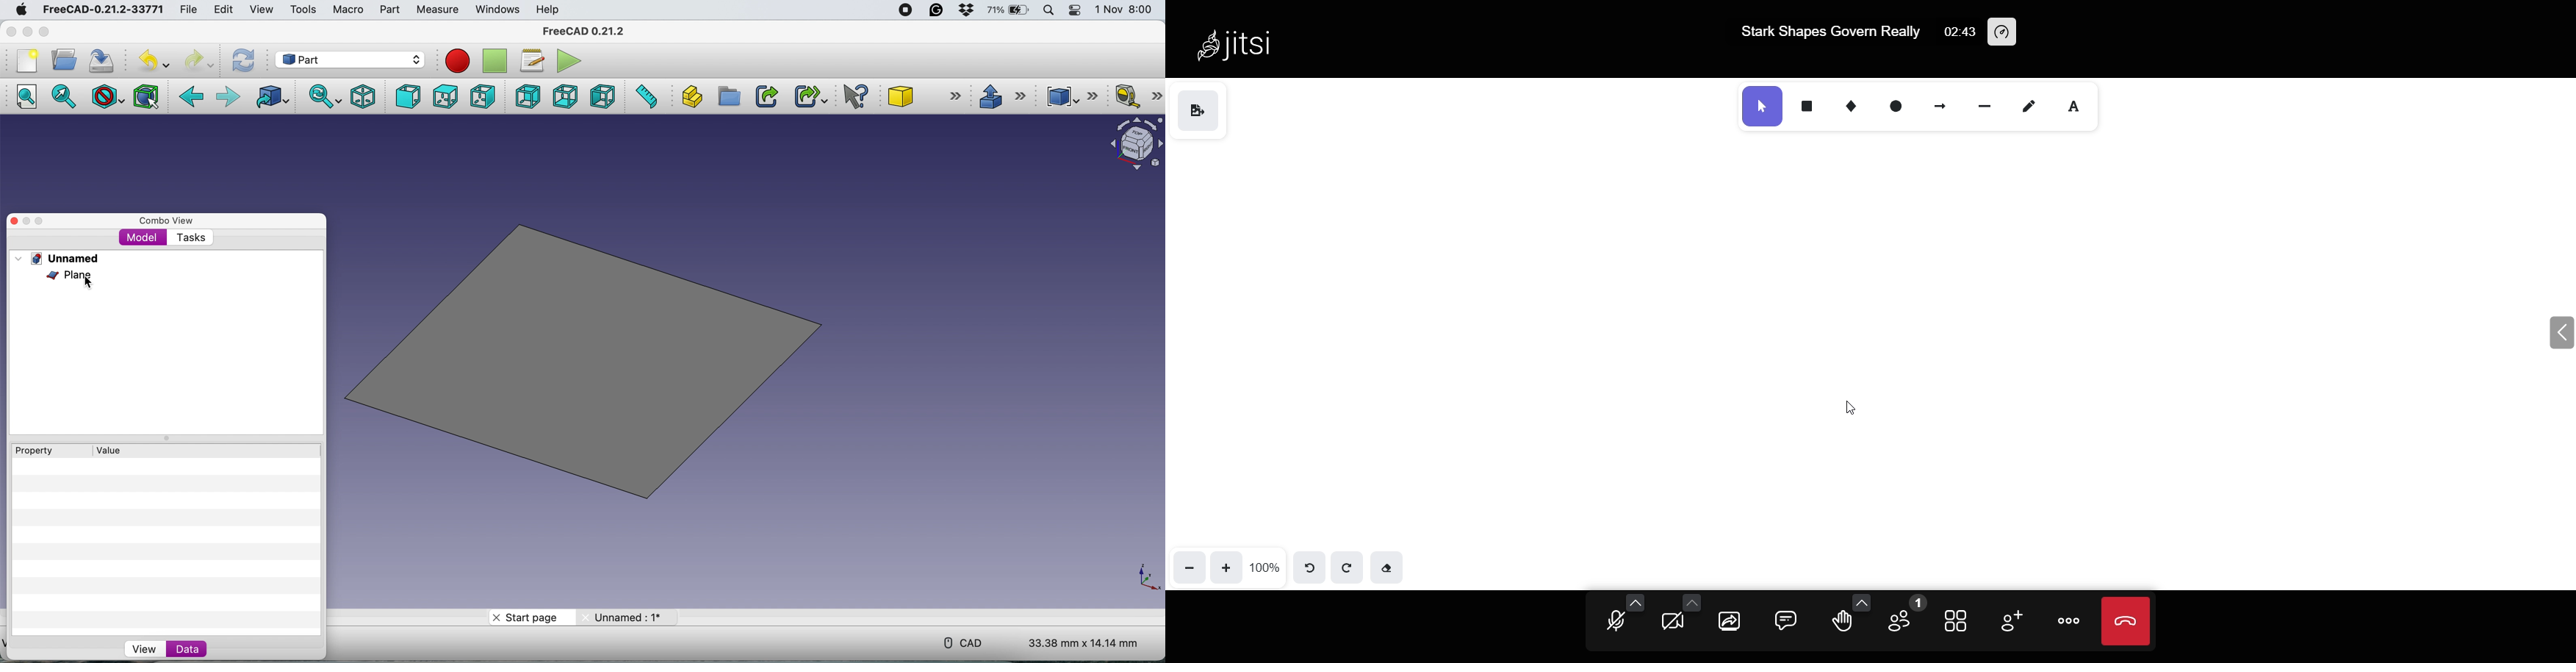  I want to click on macro, so click(346, 9).